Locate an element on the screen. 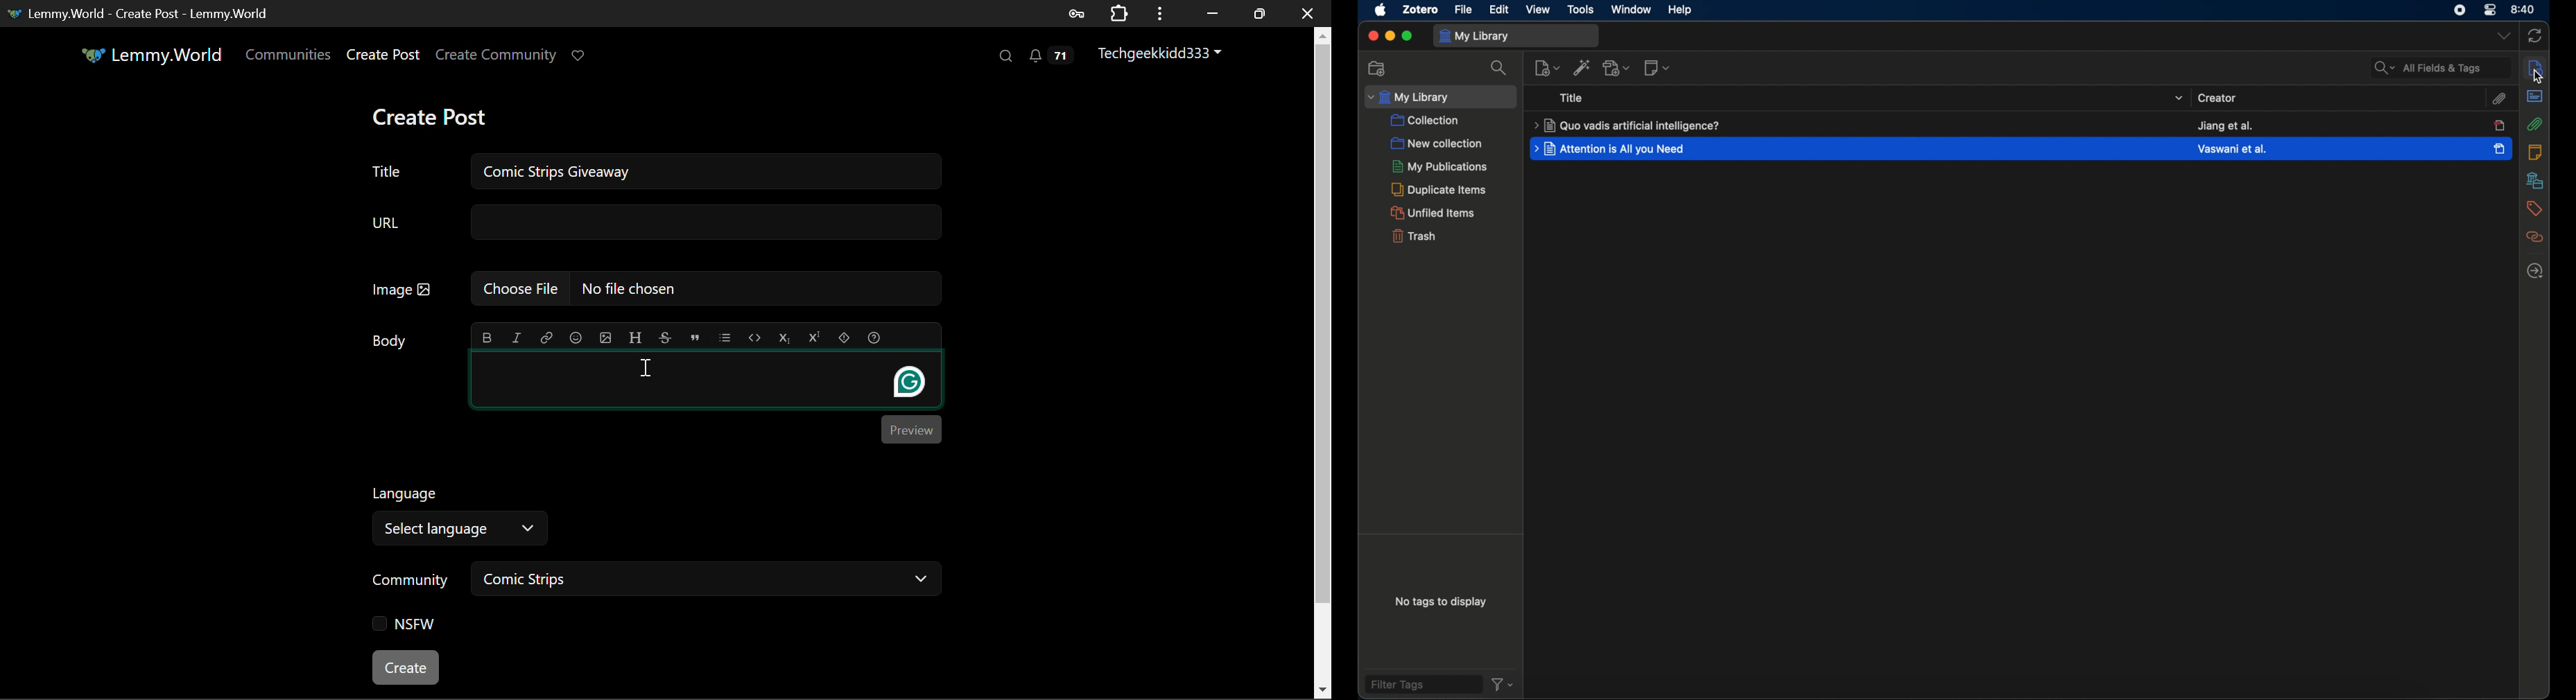  title is located at coordinates (1609, 149).